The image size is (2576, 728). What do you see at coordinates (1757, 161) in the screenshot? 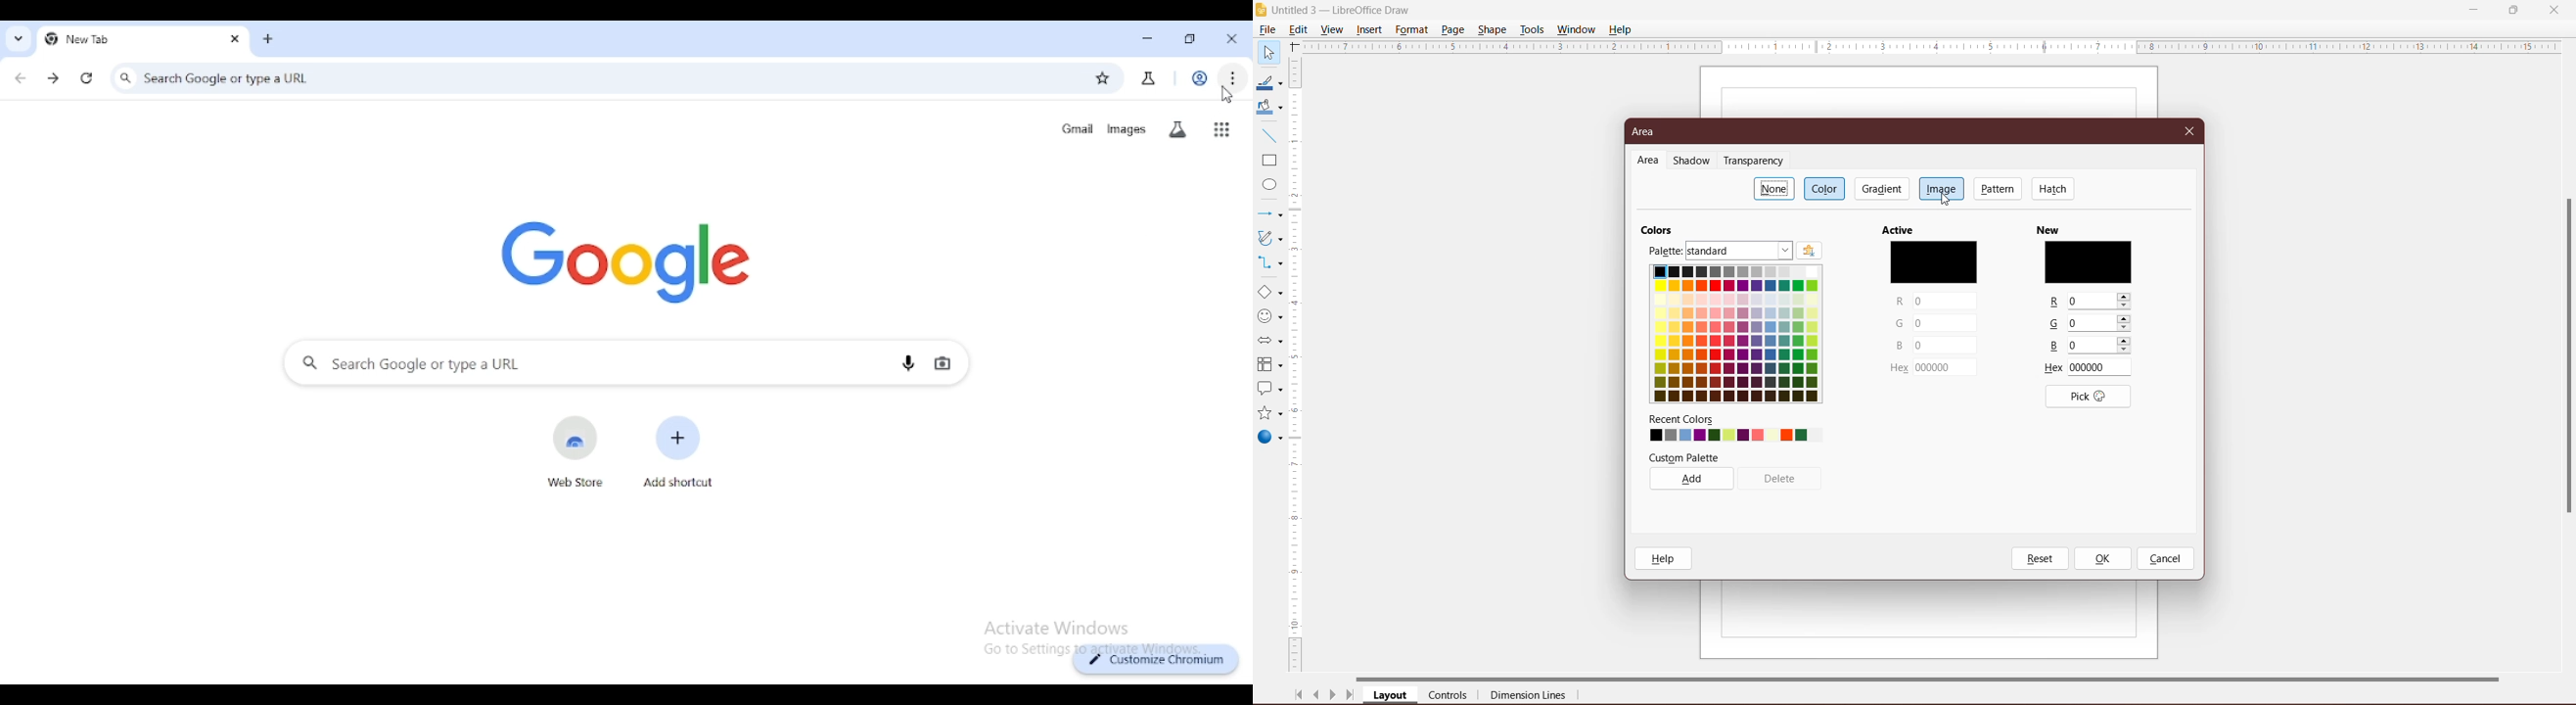
I see `Transparency` at bounding box center [1757, 161].